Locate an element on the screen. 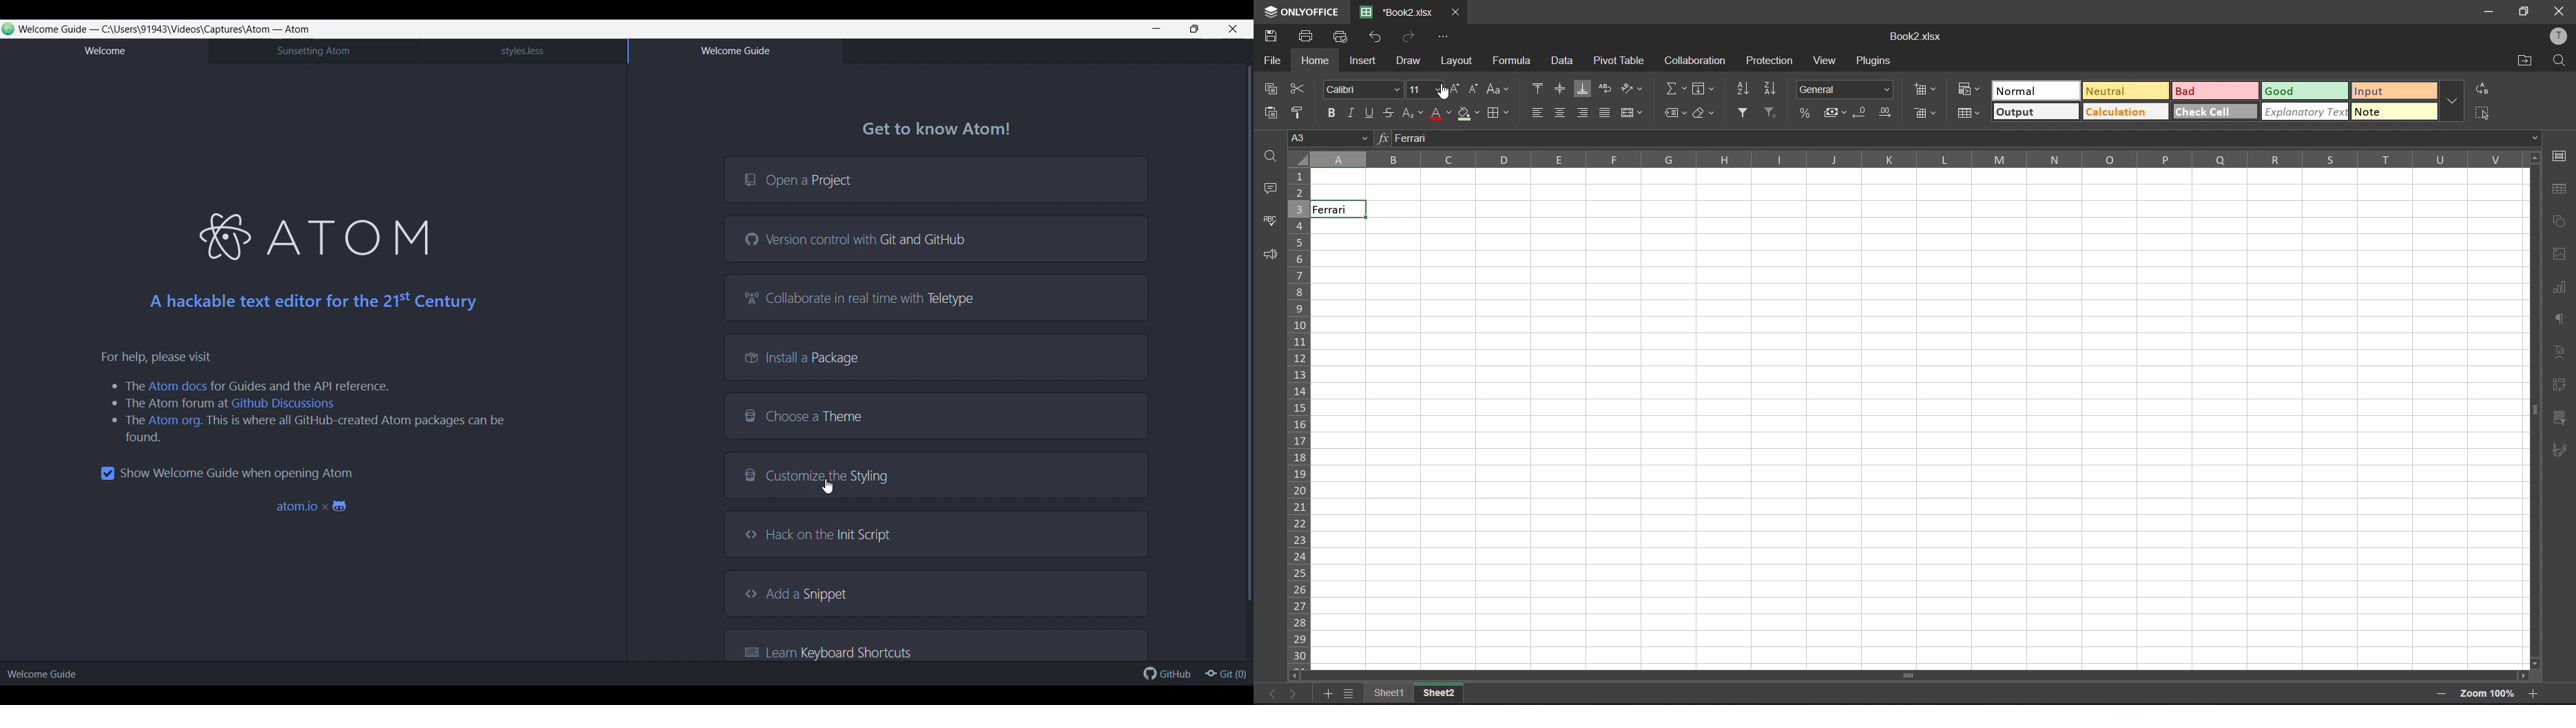 The height and width of the screenshot is (728, 2576). explanatory text is located at coordinates (2305, 112).